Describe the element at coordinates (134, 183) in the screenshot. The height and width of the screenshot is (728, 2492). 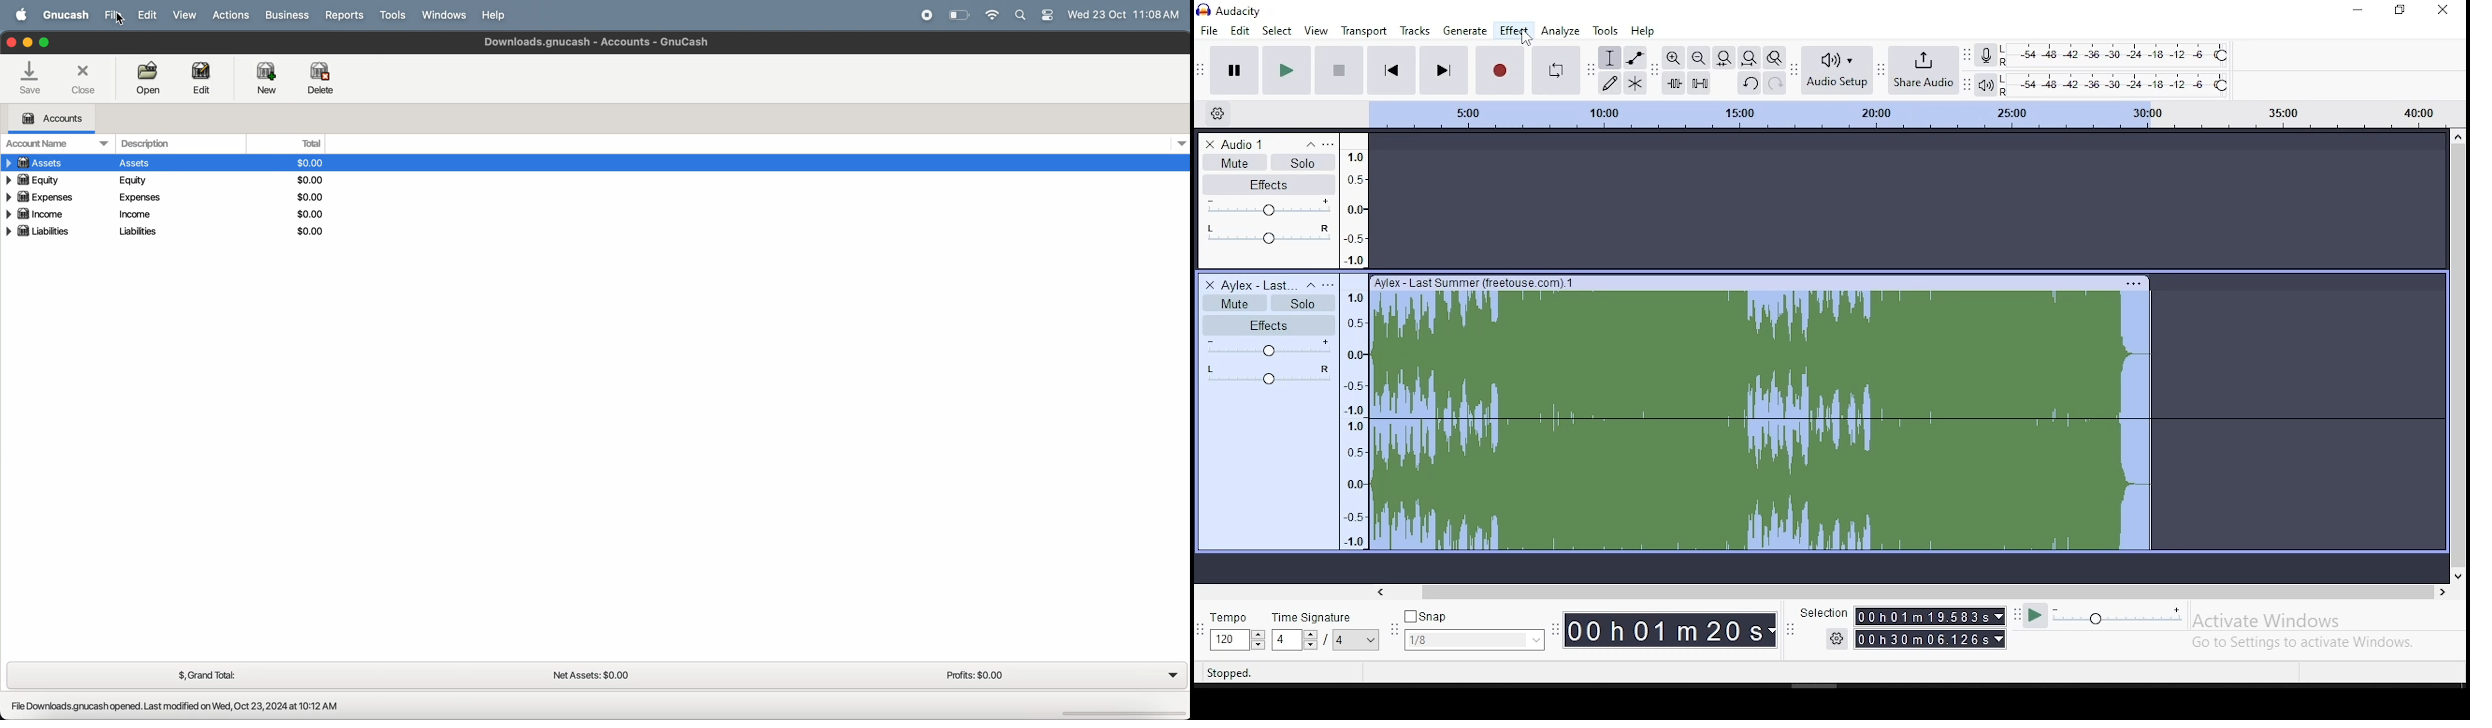
I see `equity` at that location.